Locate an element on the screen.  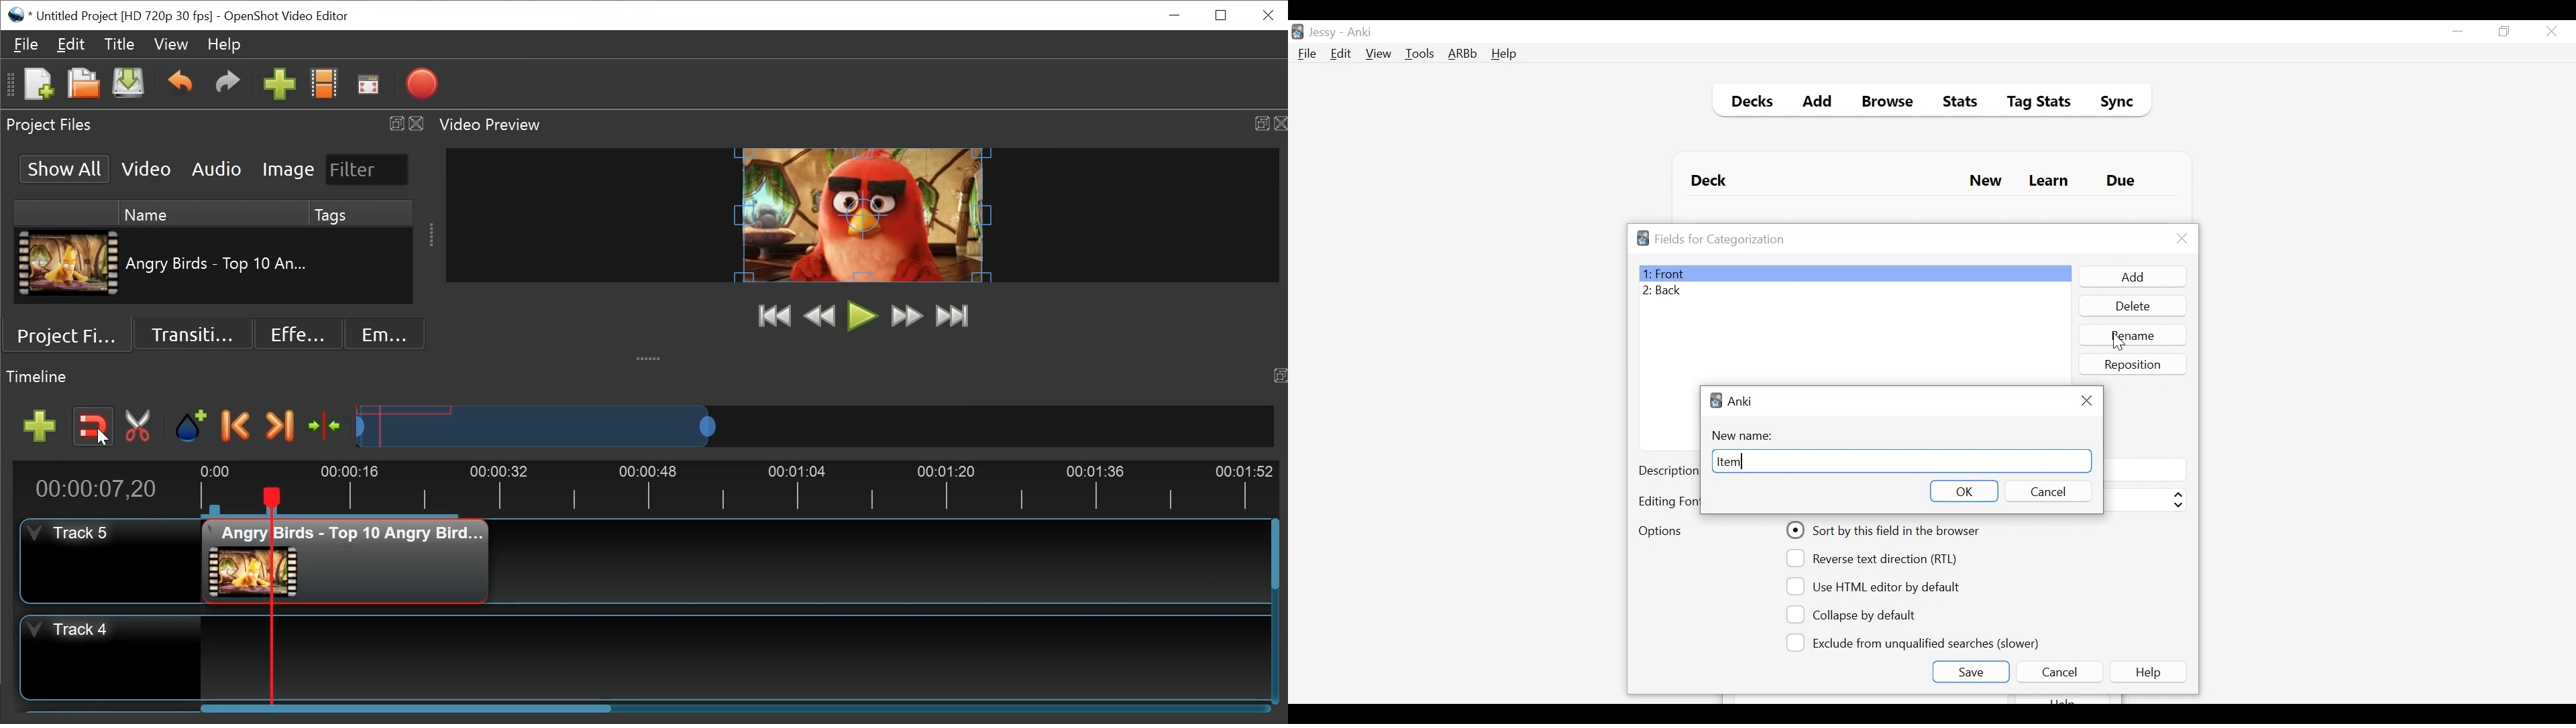
Track Panel is located at coordinates (734, 657).